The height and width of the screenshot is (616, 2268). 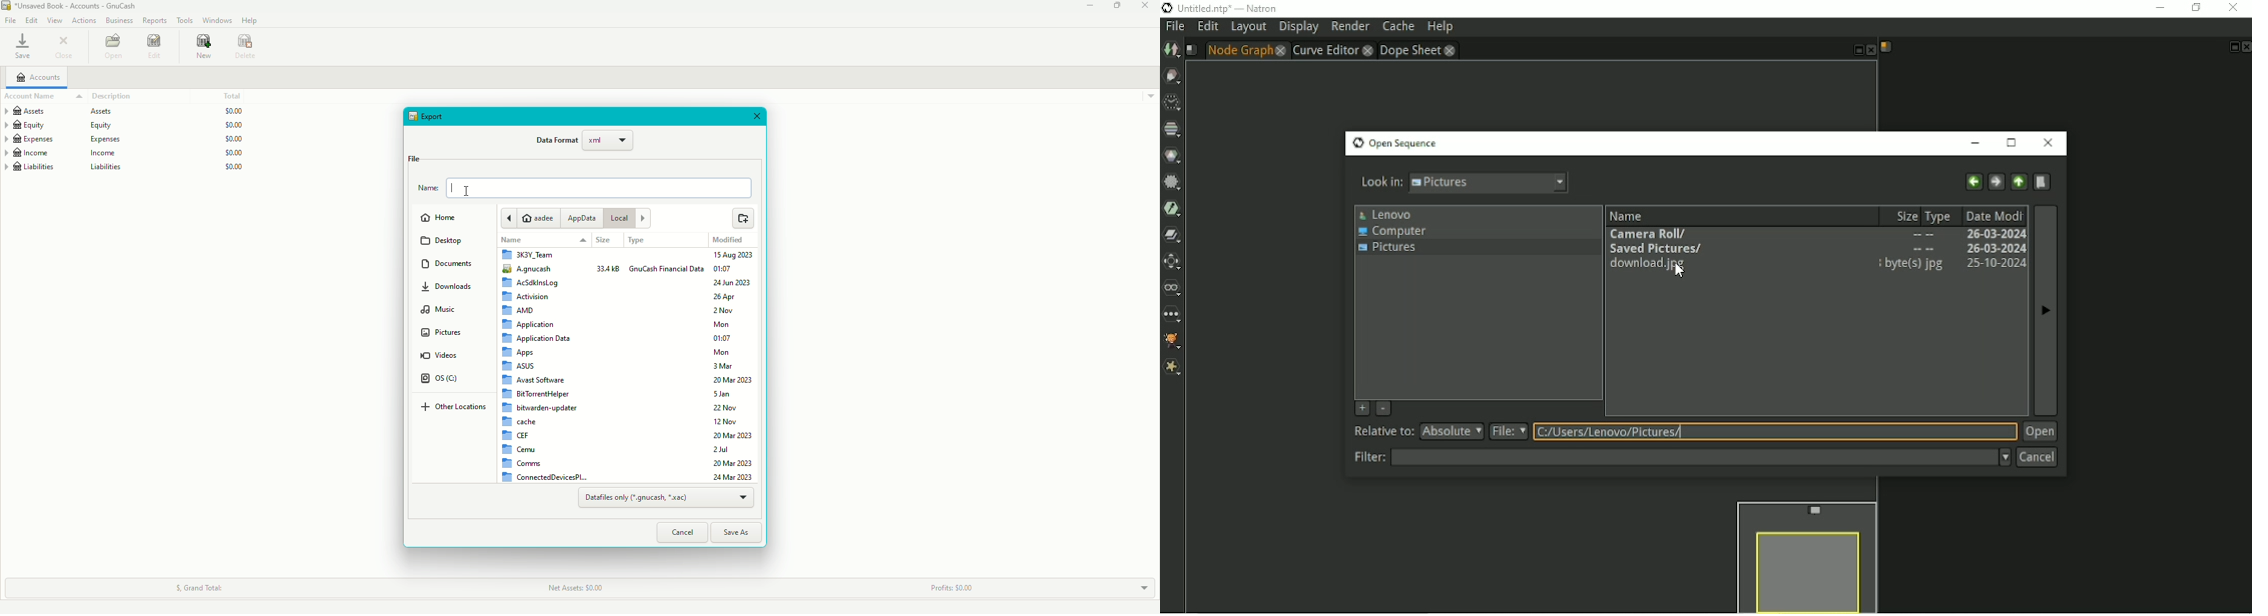 What do you see at coordinates (250, 21) in the screenshot?
I see `Help` at bounding box center [250, 21].